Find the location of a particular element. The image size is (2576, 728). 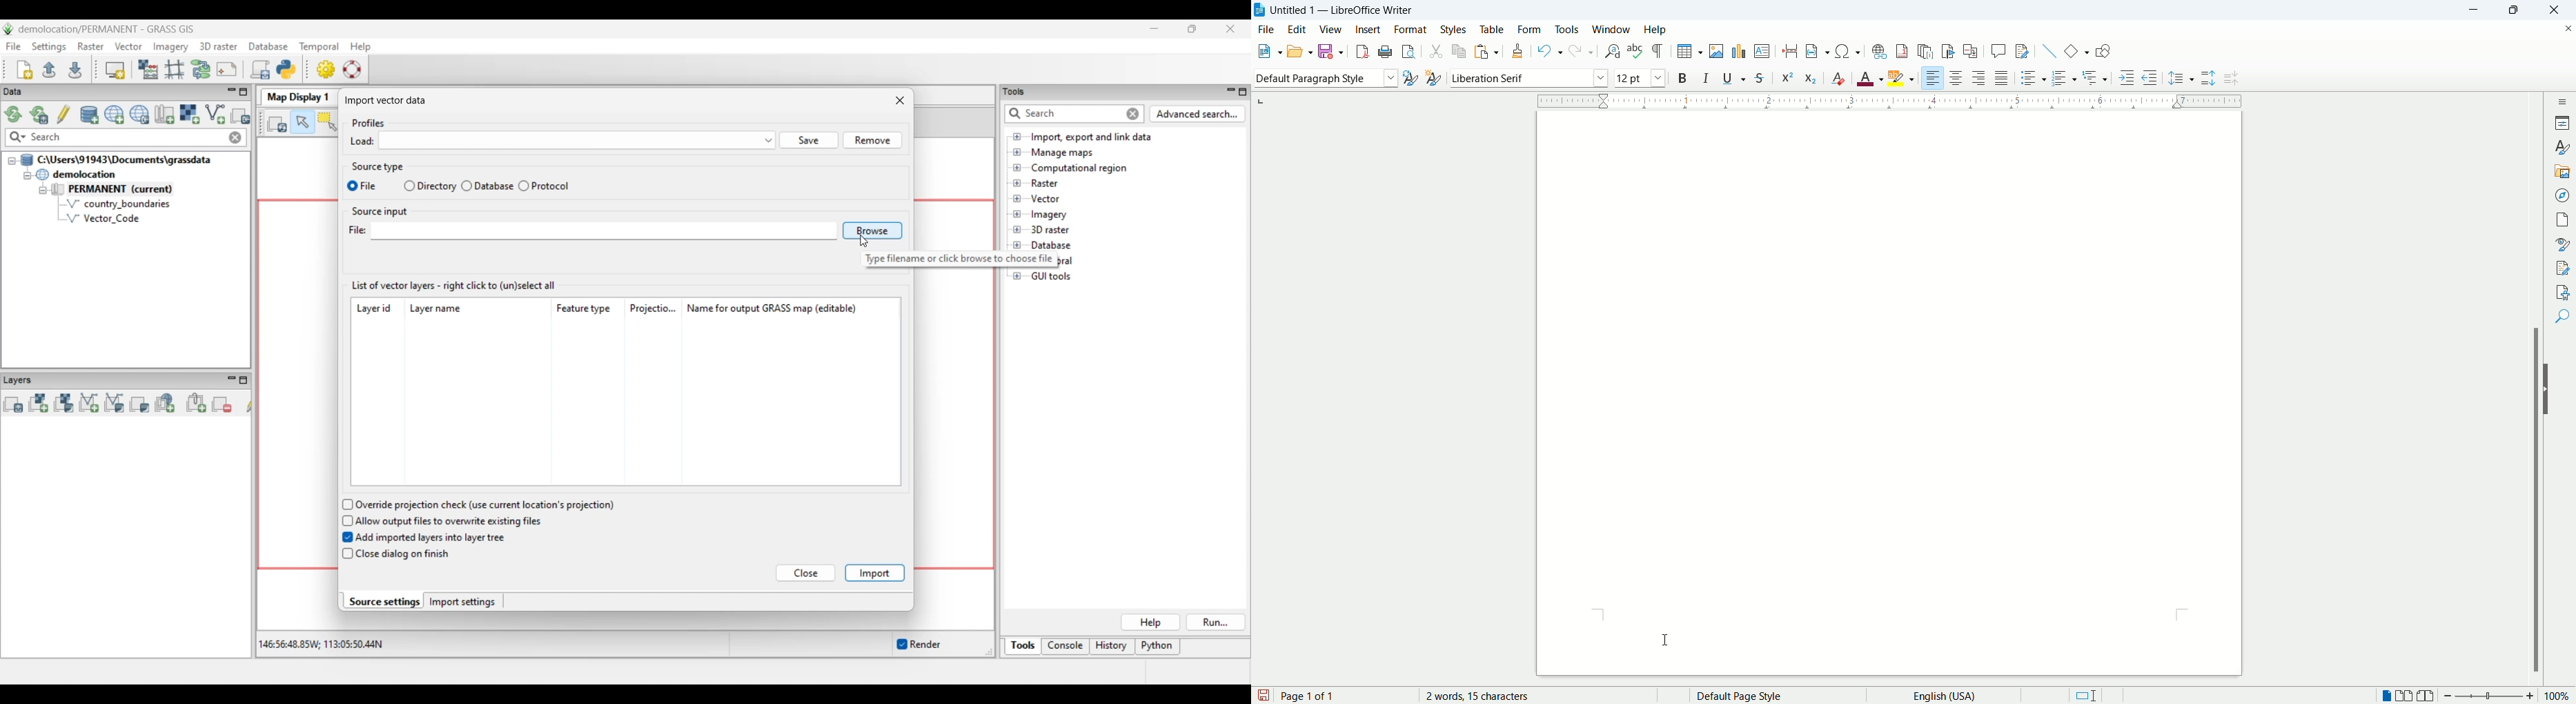

save is located at coordinates (1264, 694).